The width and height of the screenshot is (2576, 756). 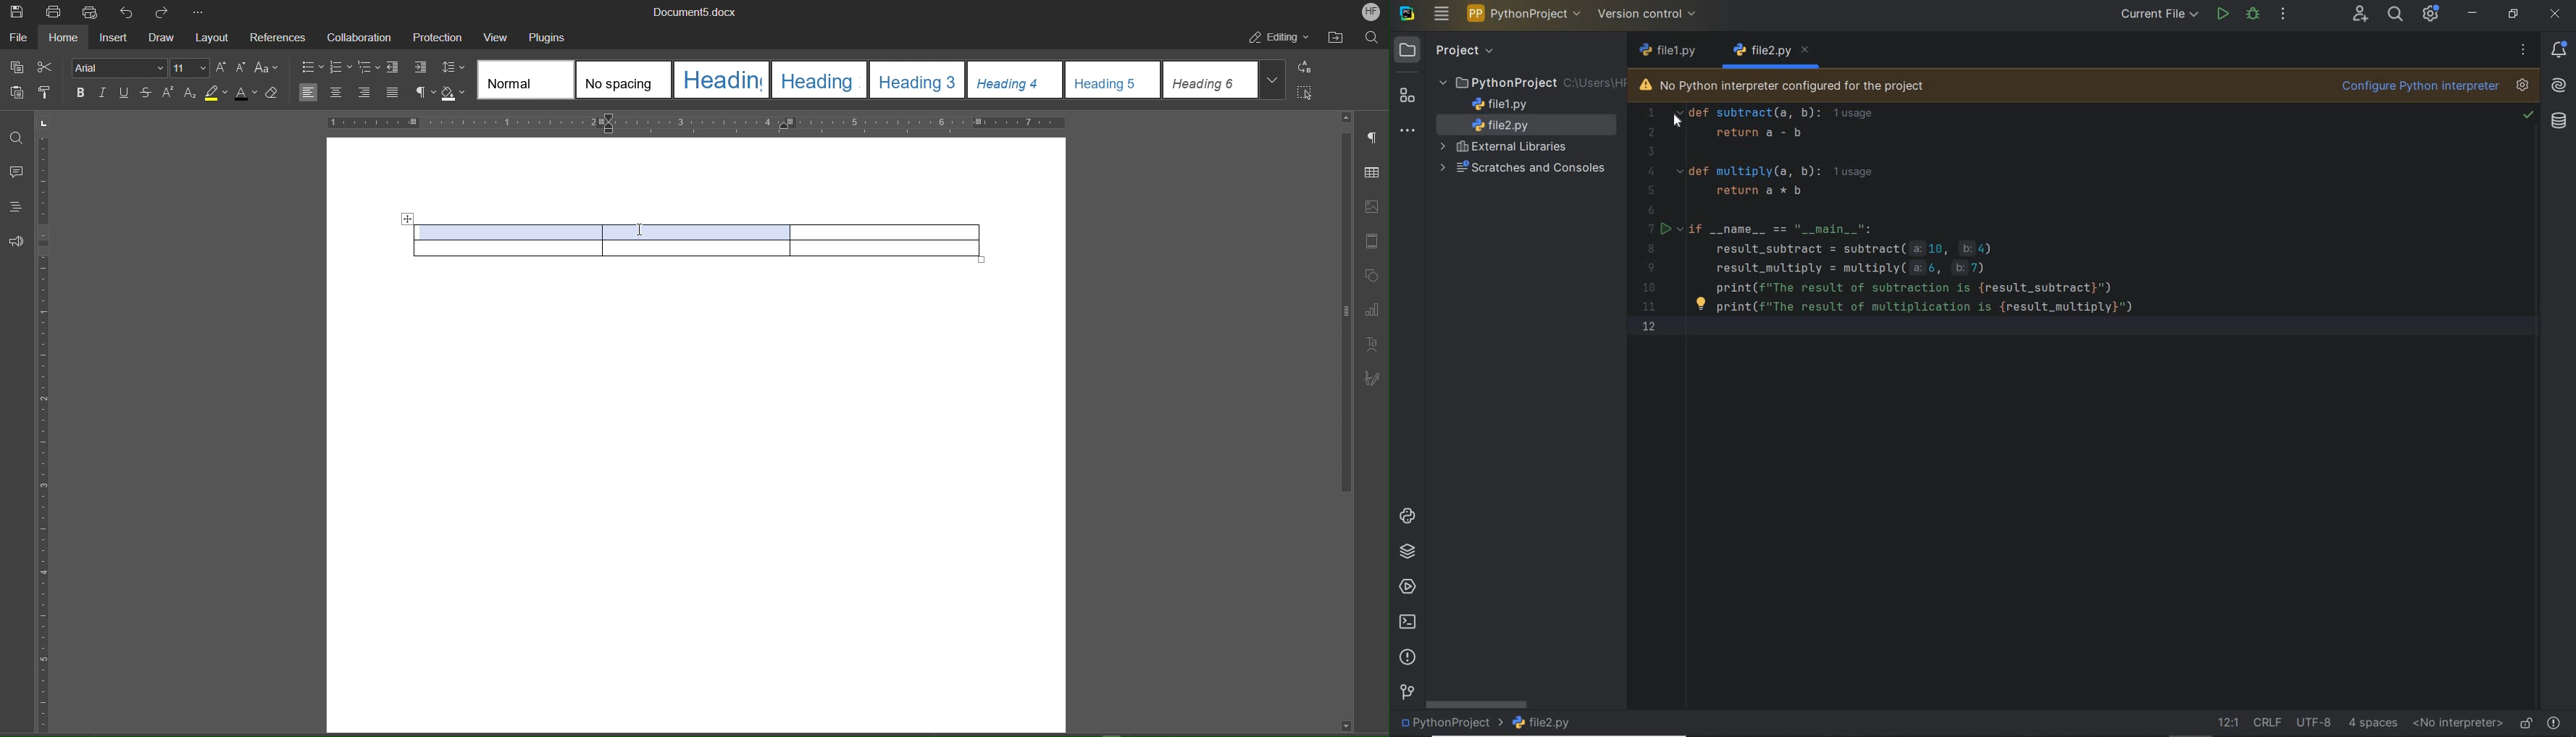 I want to click on Line Spacing, so click(x=453, y=68).